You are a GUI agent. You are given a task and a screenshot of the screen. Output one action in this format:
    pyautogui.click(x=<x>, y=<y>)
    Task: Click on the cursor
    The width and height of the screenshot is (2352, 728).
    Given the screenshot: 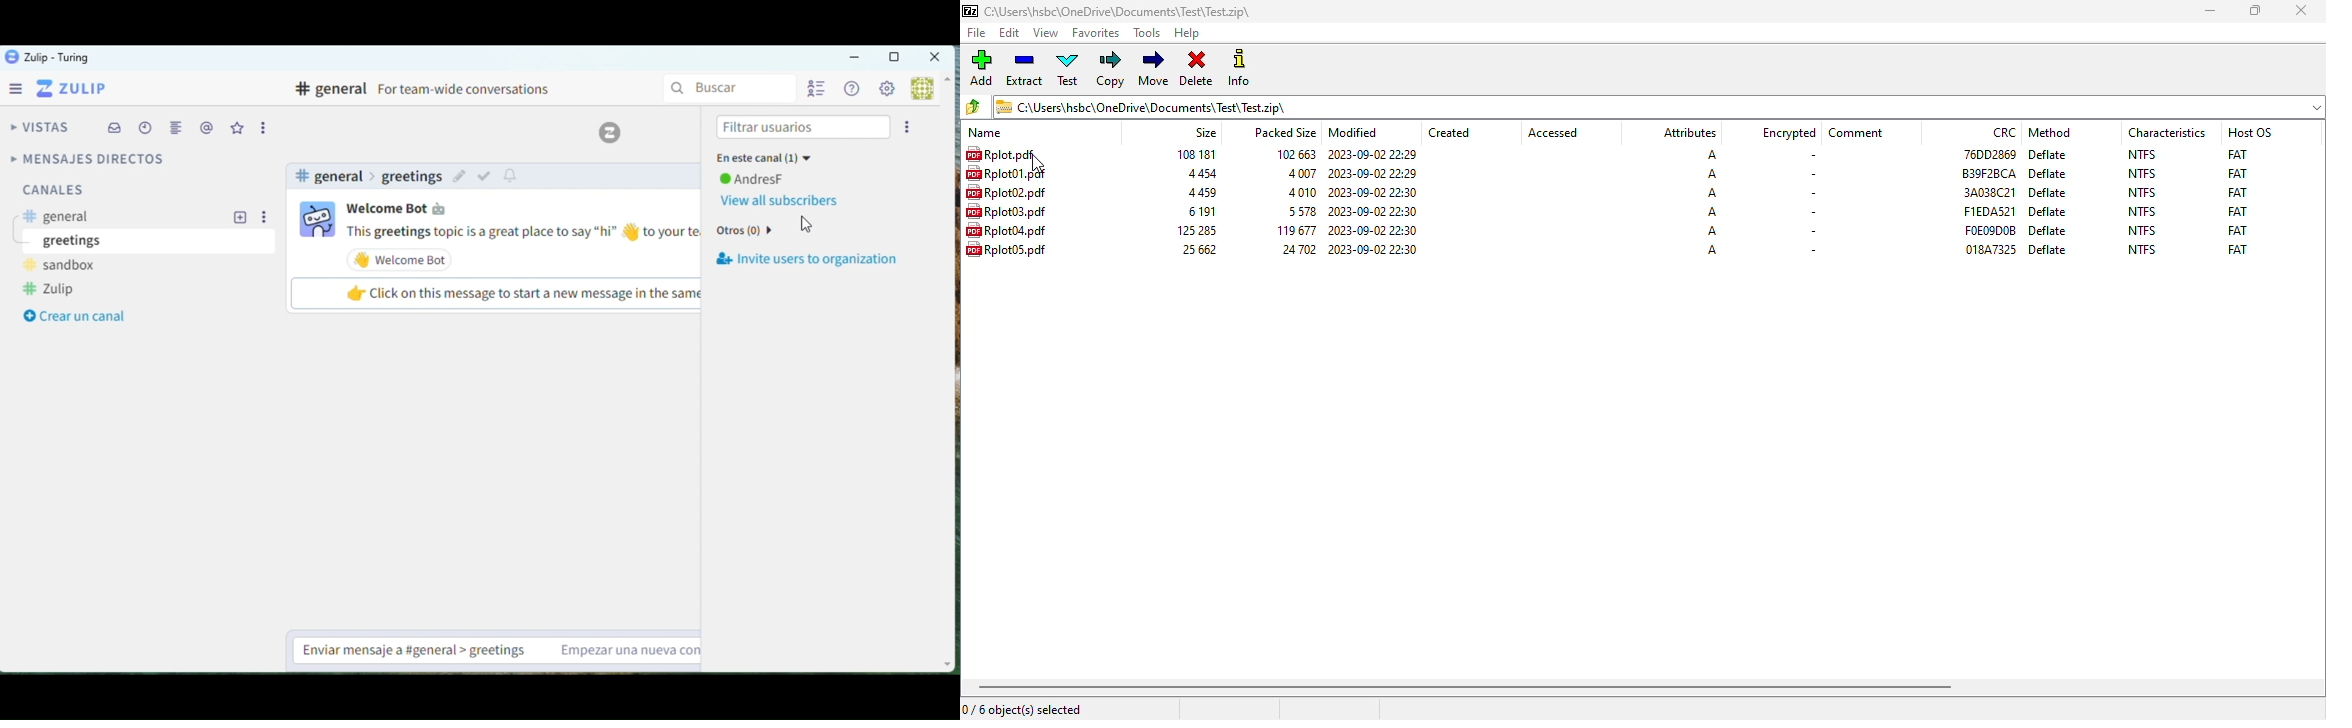 What is the action you would take?
    pyautogui.click(x=1038, y=164)
    